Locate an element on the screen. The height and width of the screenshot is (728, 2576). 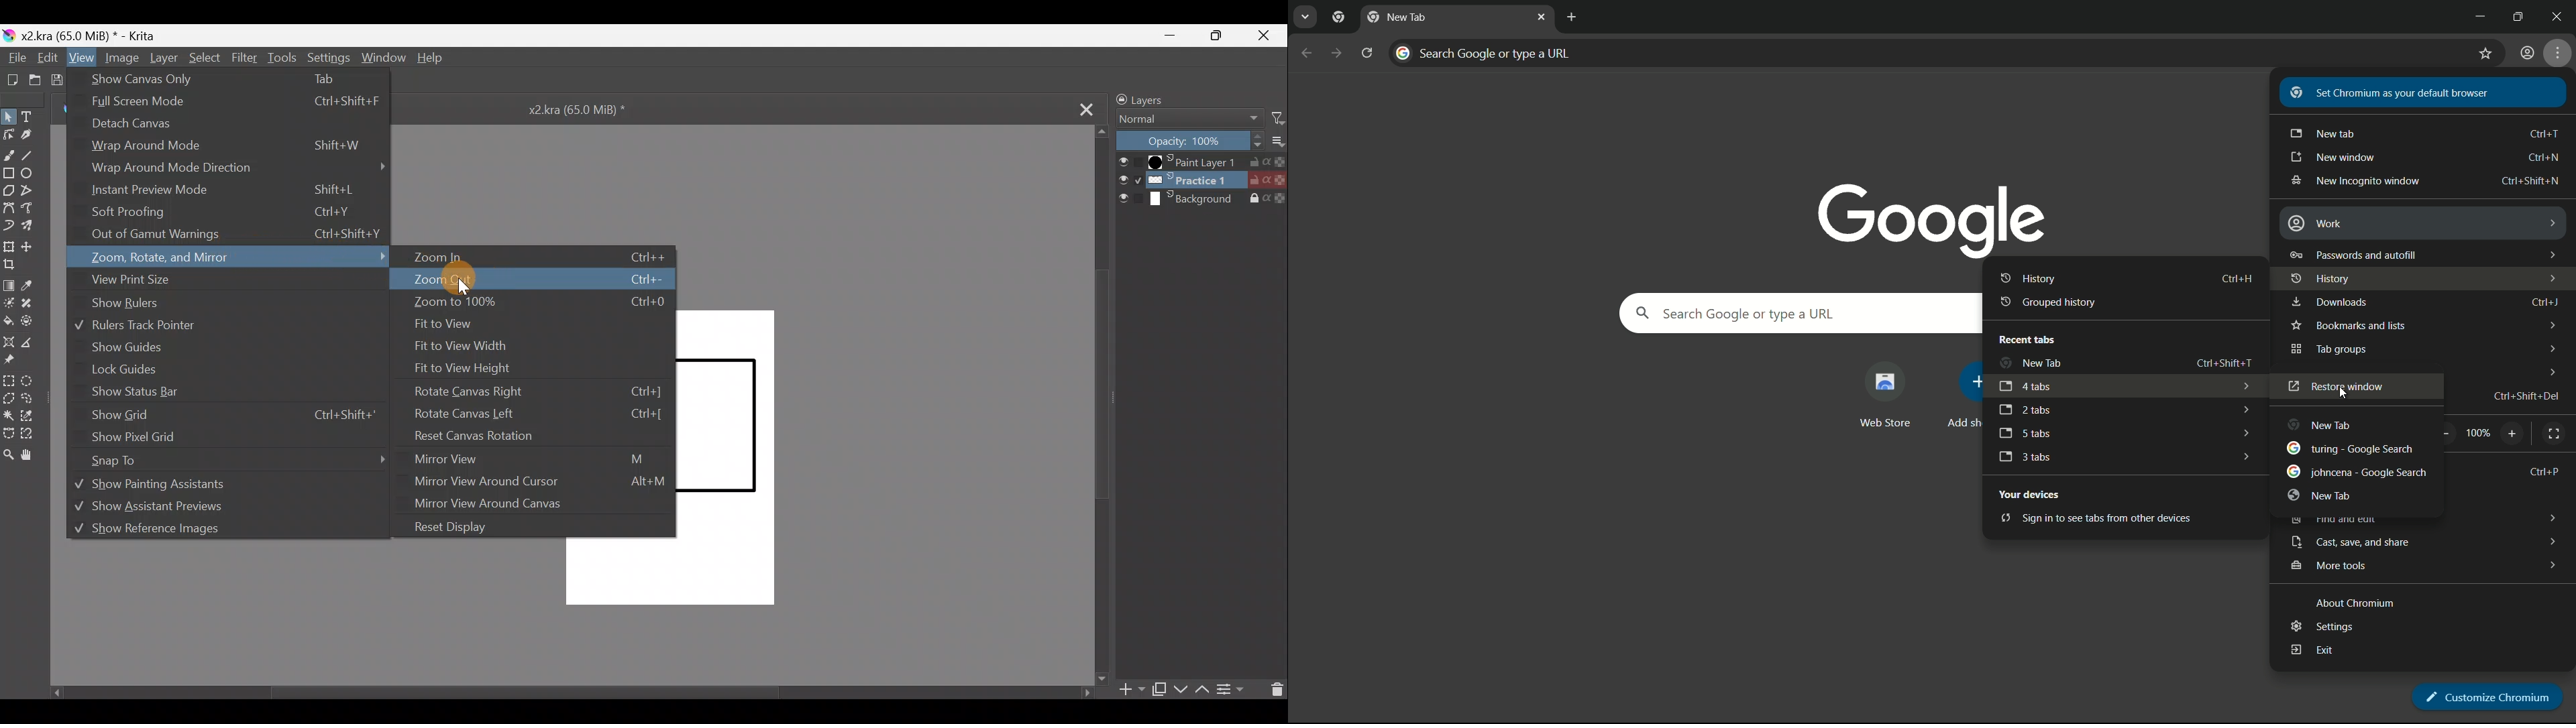
Rectangle tool is located at coordinates (8, 171).